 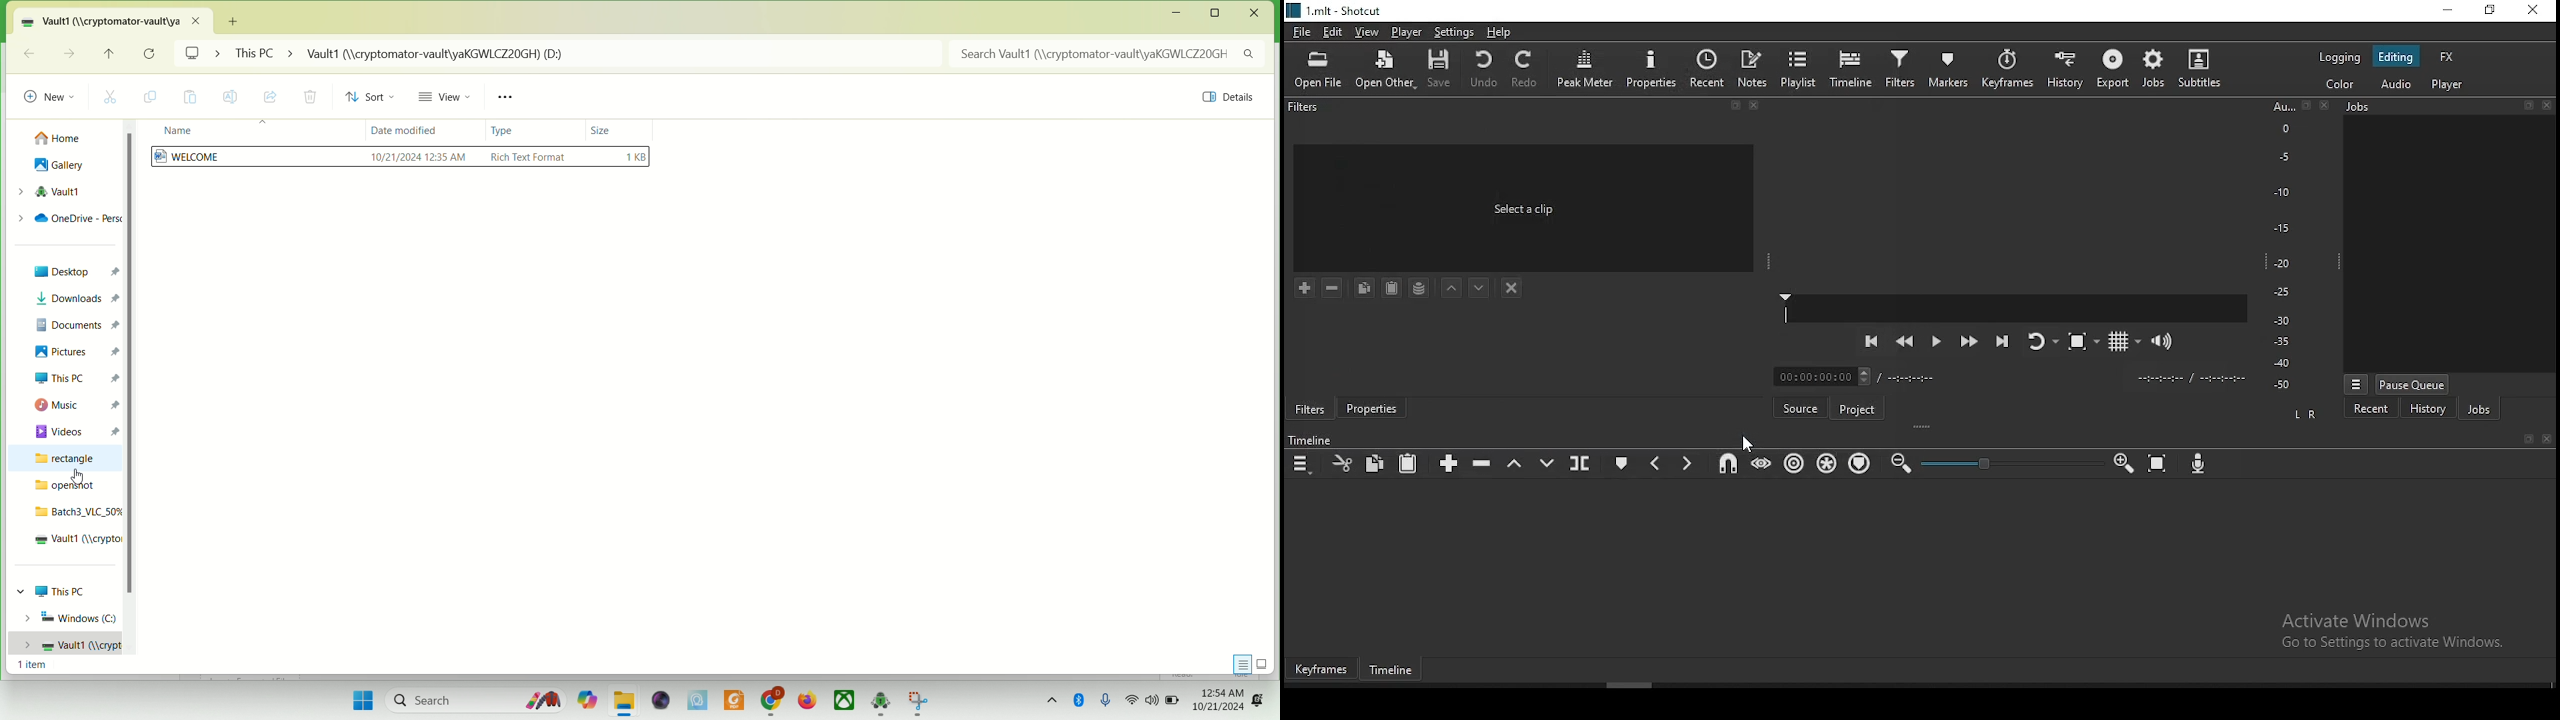 What do you see at coordinates (2528, 439) in the screenshot?
I see `Bookmark` at bounding box center [2528, 439].